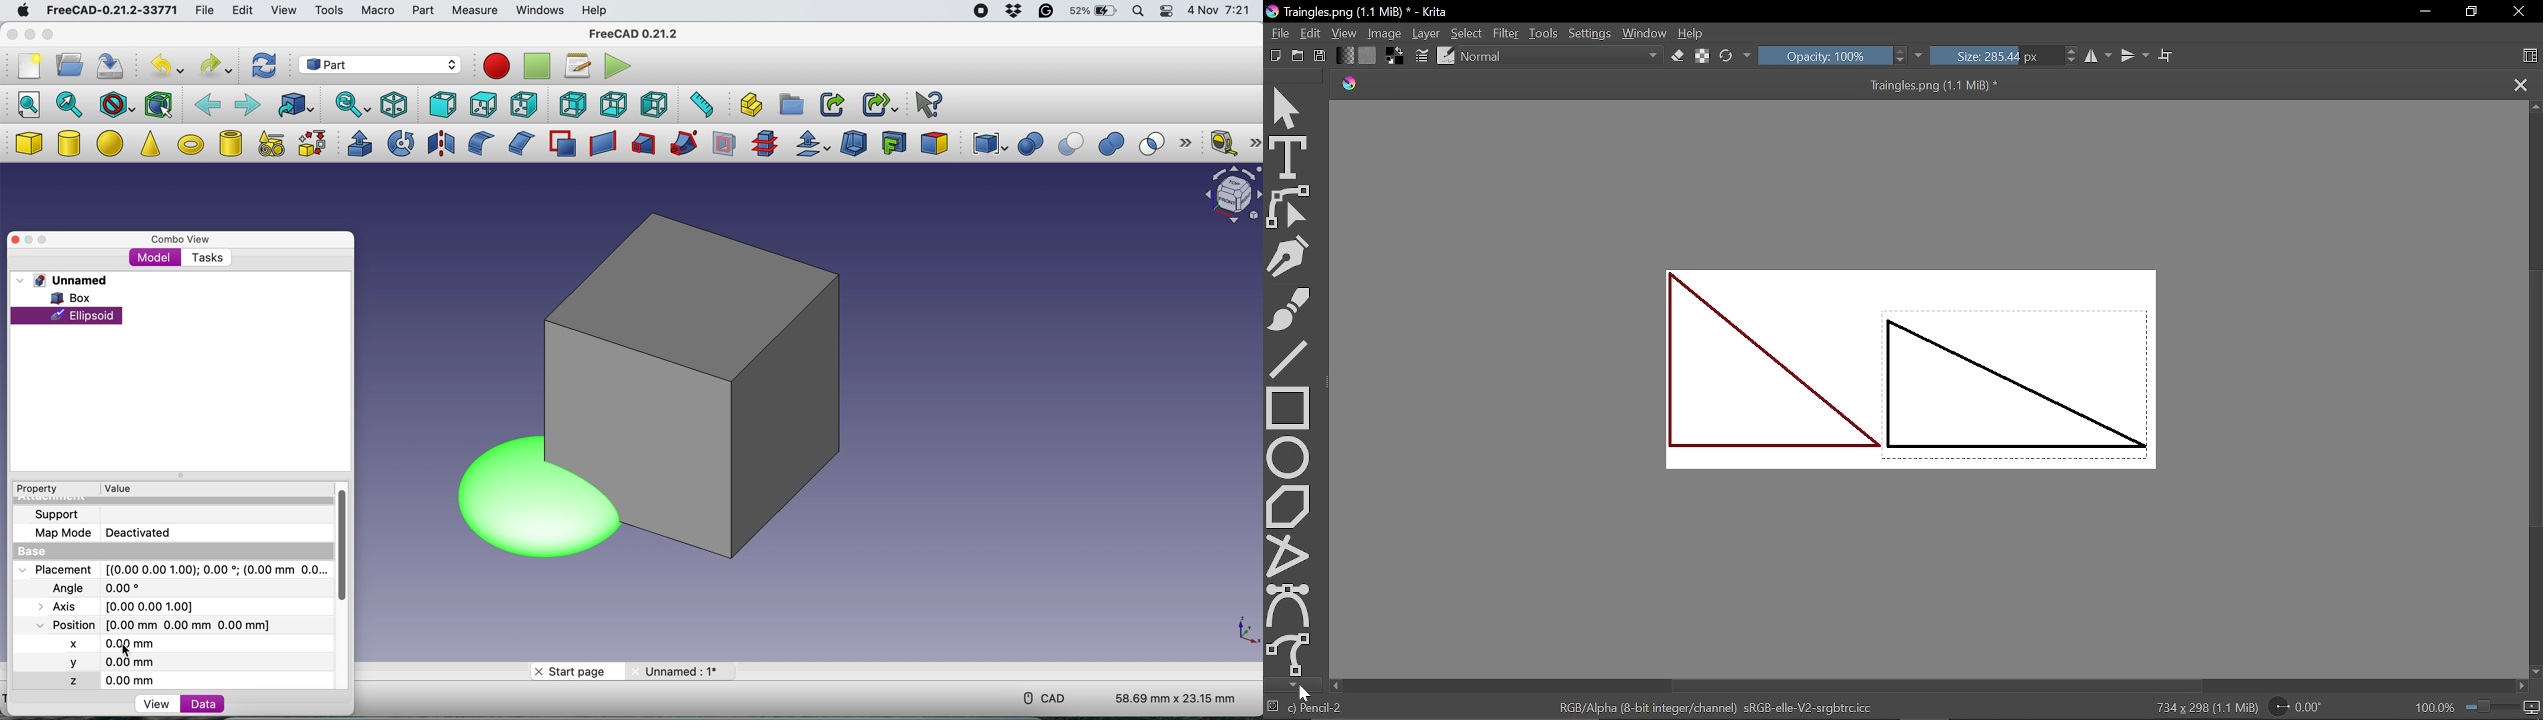 This screenshot has height=728, width=2548. Describe the element at coordinates (1137, 12) in the screenshot. I see `spotlight search` at that location.